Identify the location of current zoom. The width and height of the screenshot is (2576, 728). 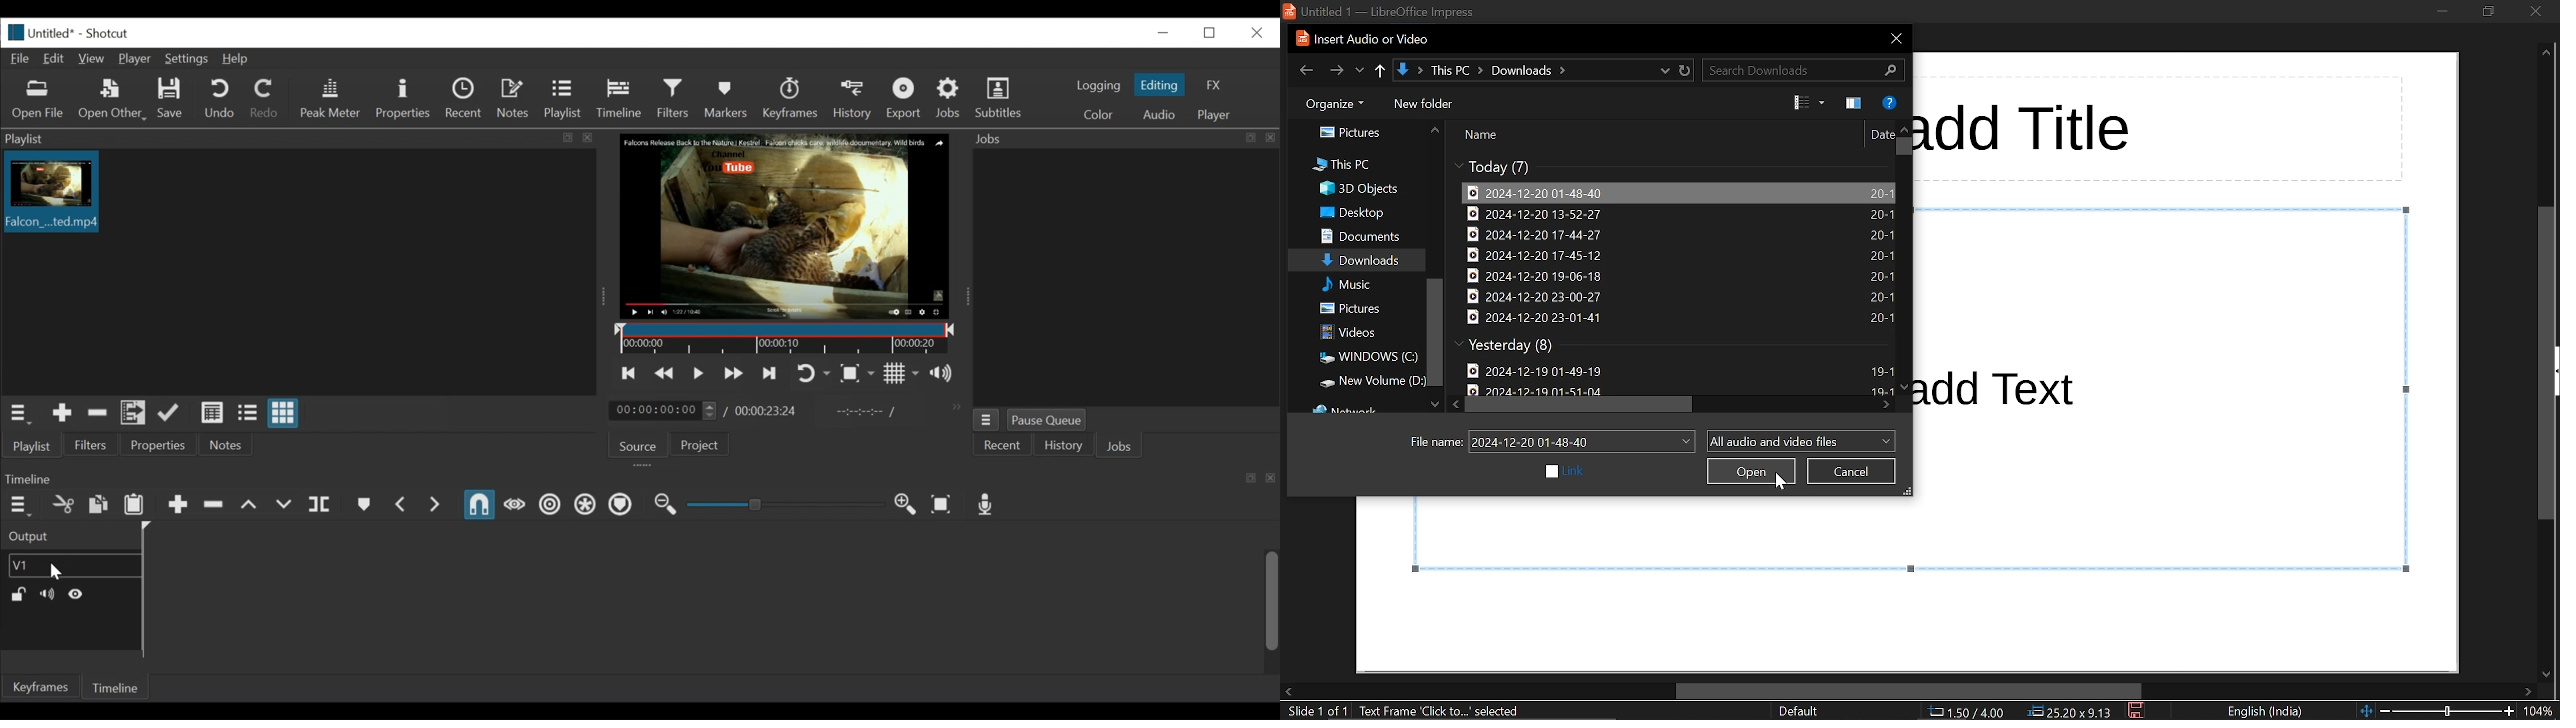
(2542, 711).